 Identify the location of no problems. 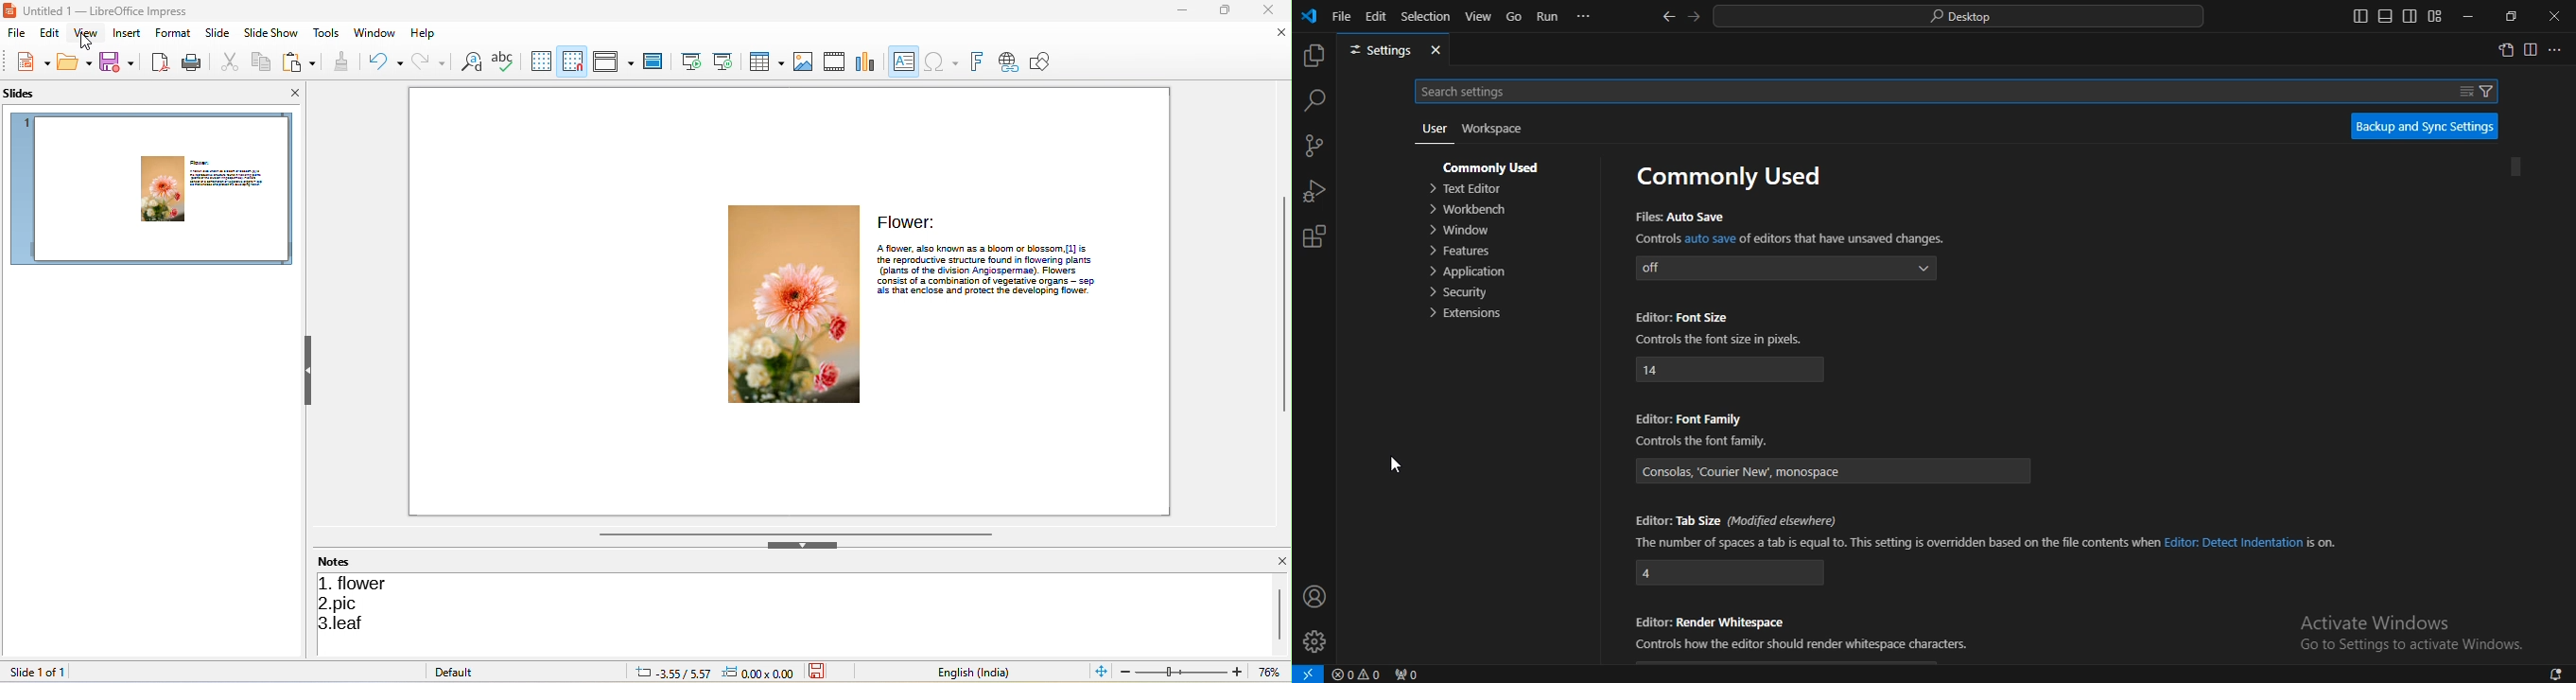
(1358, 674).